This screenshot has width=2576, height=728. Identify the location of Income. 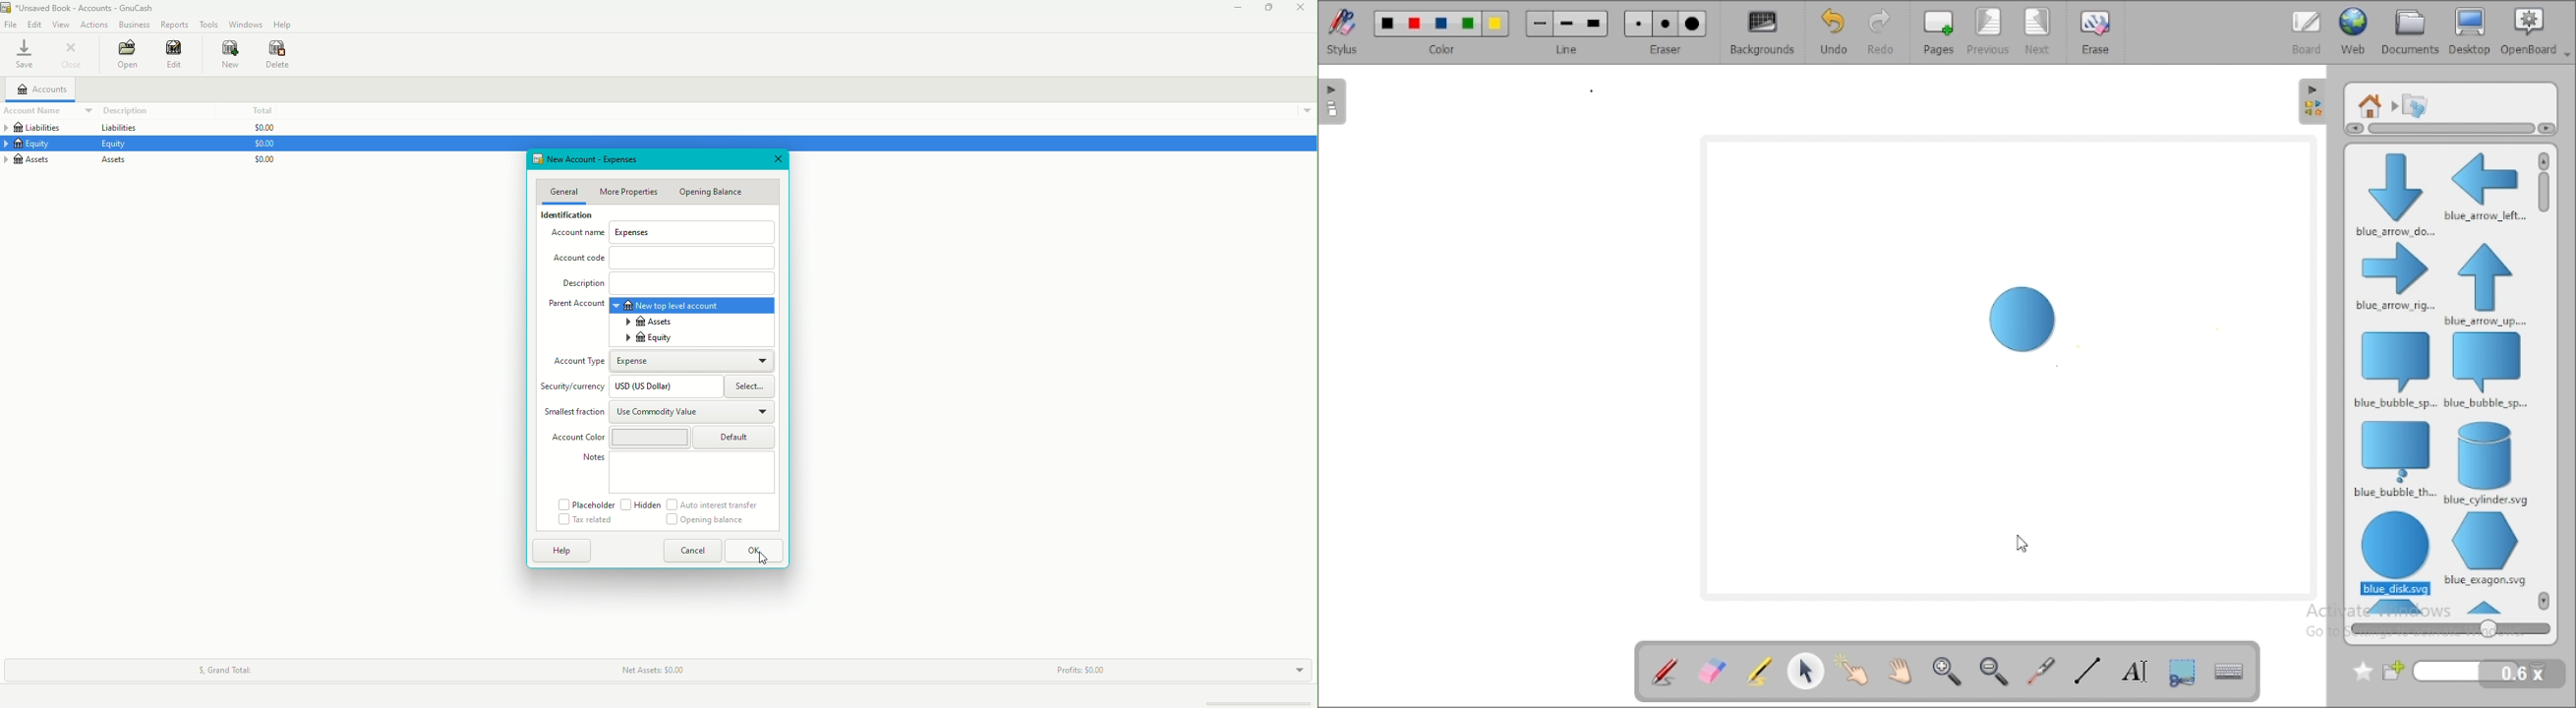
(695, 410).